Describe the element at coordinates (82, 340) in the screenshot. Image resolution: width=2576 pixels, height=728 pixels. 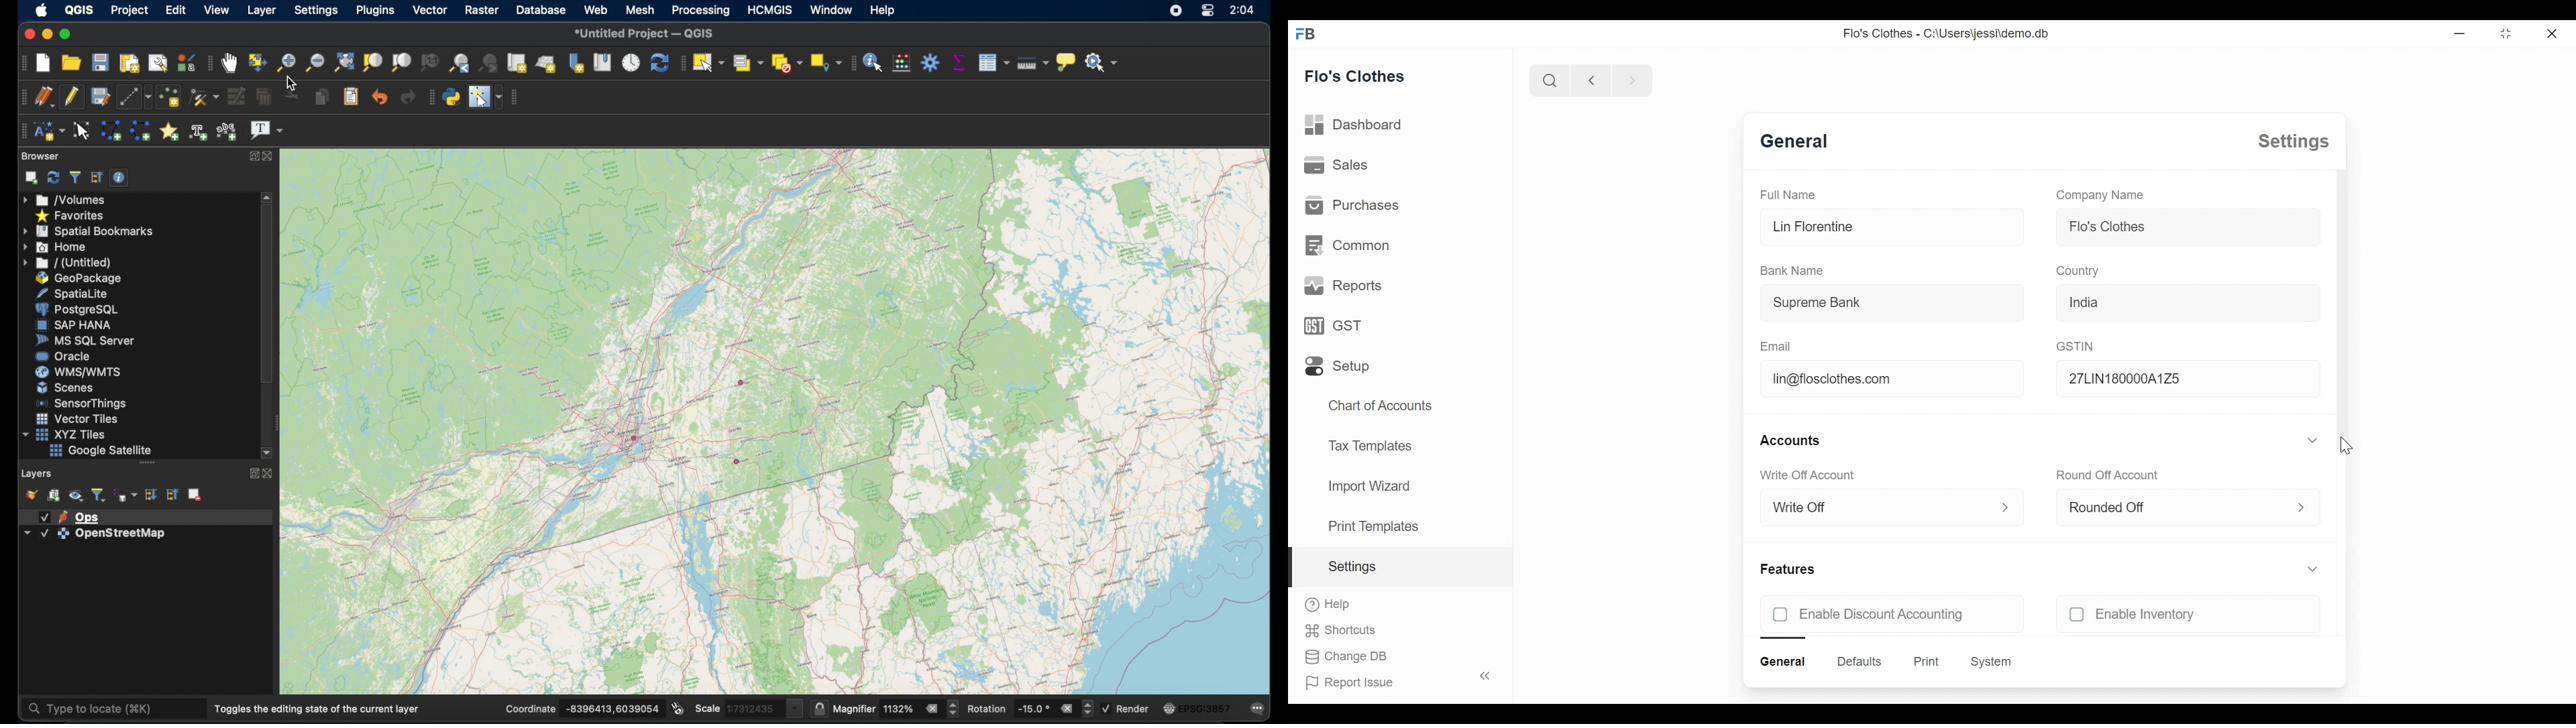
I see `ms sql server` at that location.